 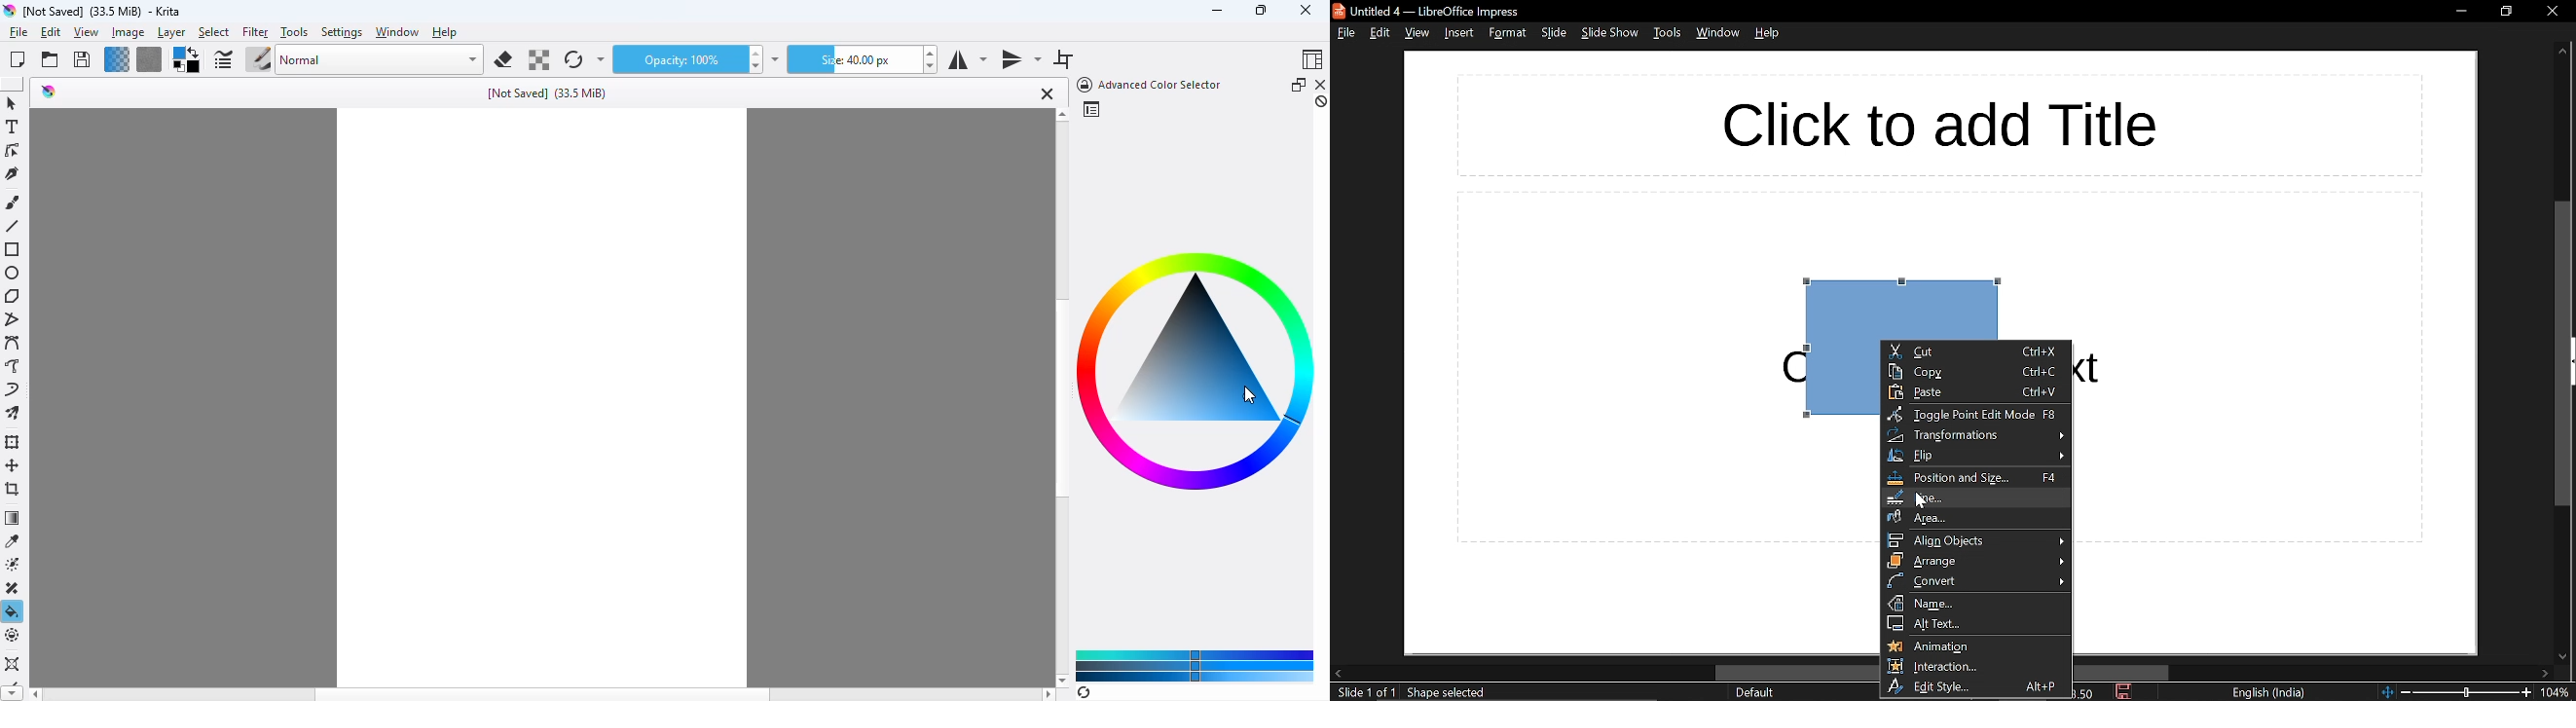 What do you see at coordinates (2558, 693) in the screenshot?
I see `zoom` at bounding box center [2558, 693].